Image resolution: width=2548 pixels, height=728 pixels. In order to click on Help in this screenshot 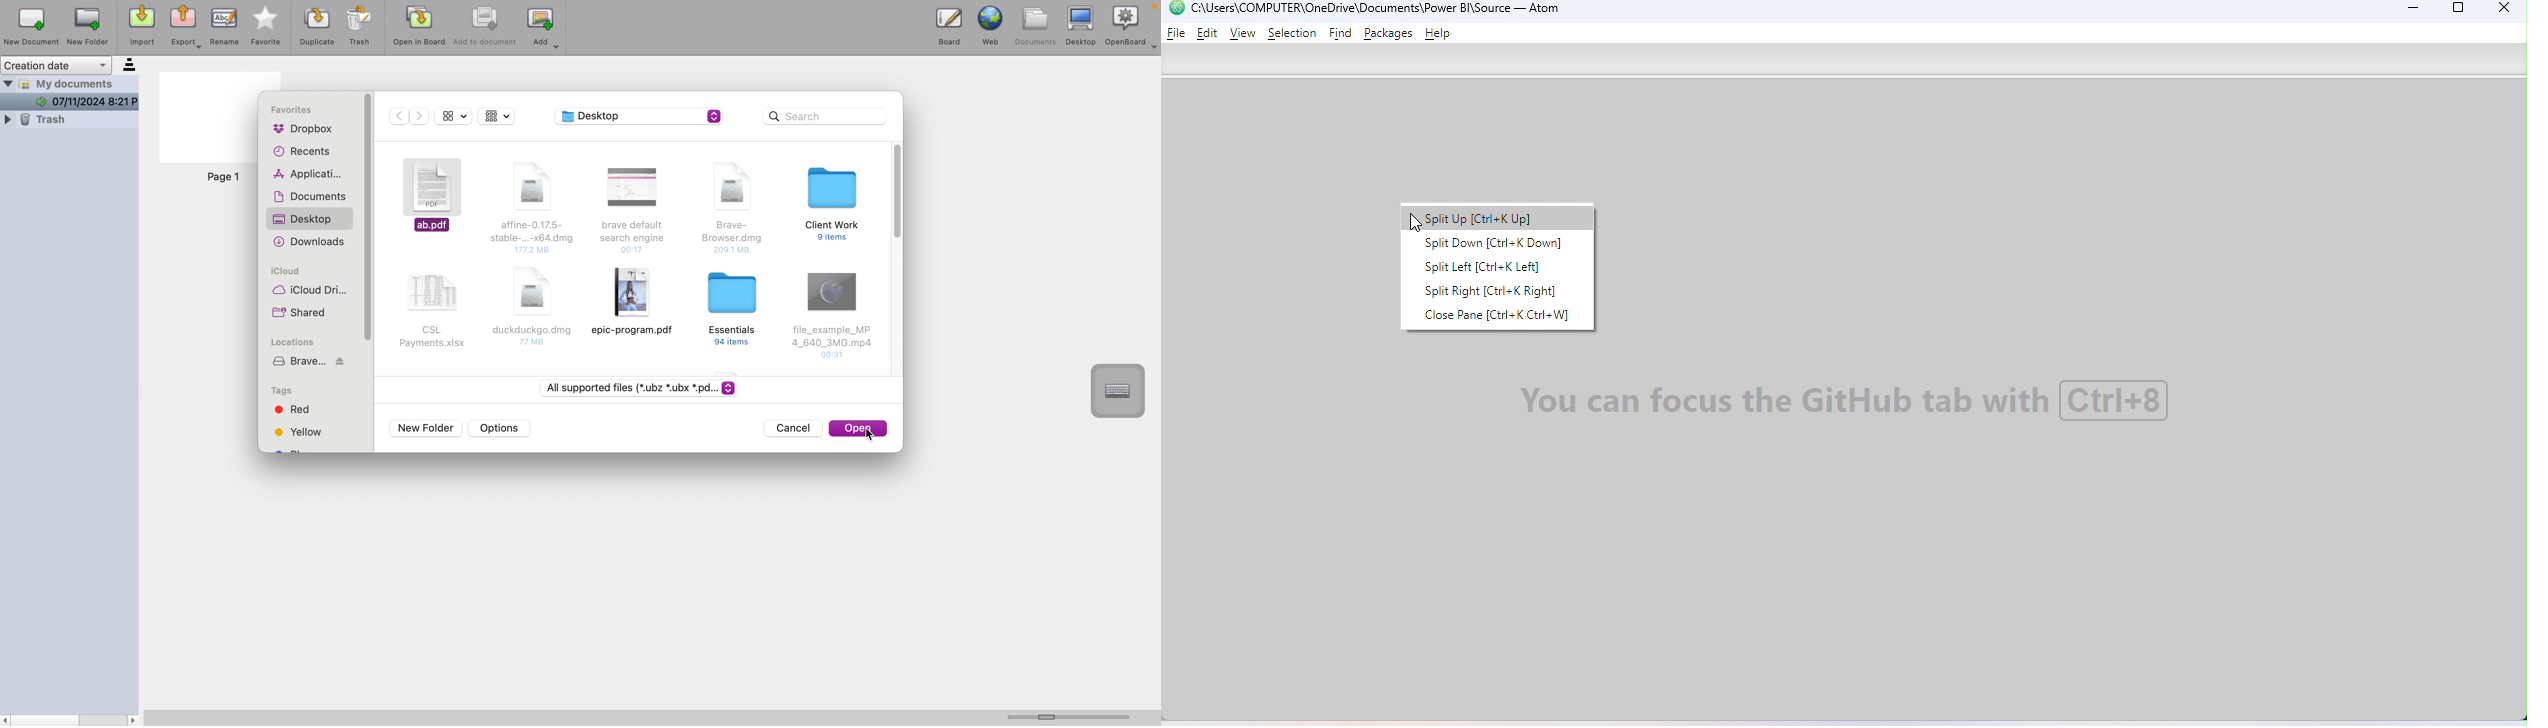, I will do `click(1441, 35)`.